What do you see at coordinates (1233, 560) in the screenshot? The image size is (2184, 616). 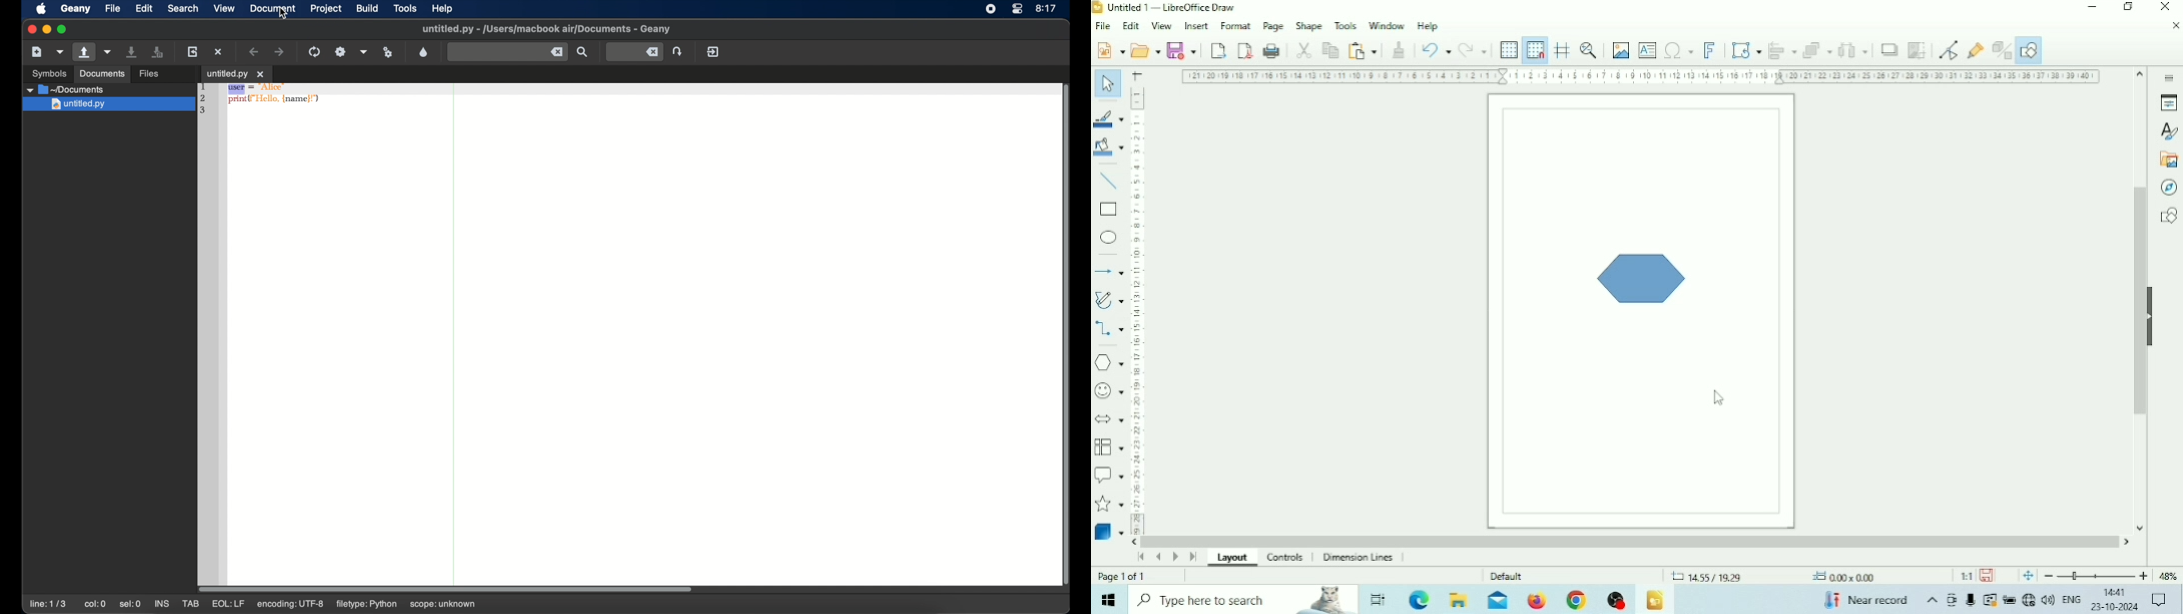 I see `Layout` at bounding box center [1233, 560].